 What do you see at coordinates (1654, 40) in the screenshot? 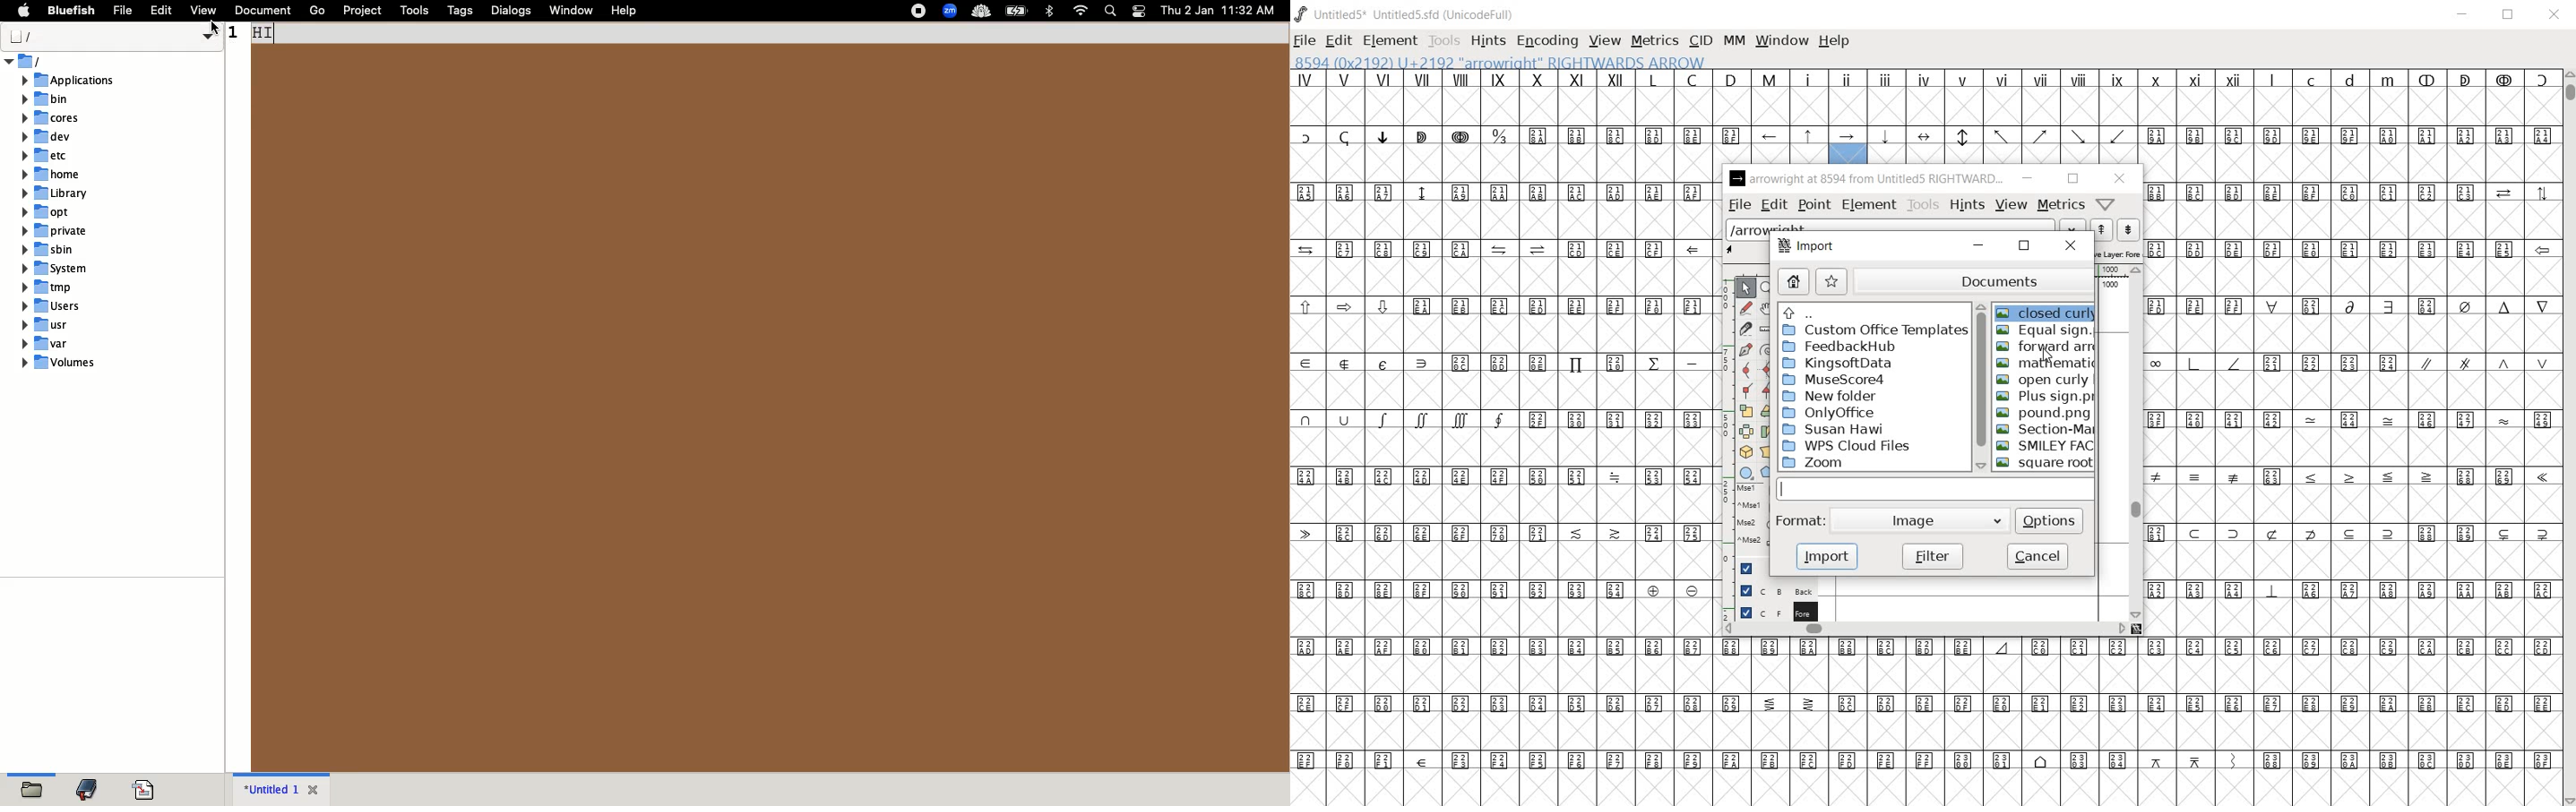
I see `METRICS` at bounding box center [1654, 40].